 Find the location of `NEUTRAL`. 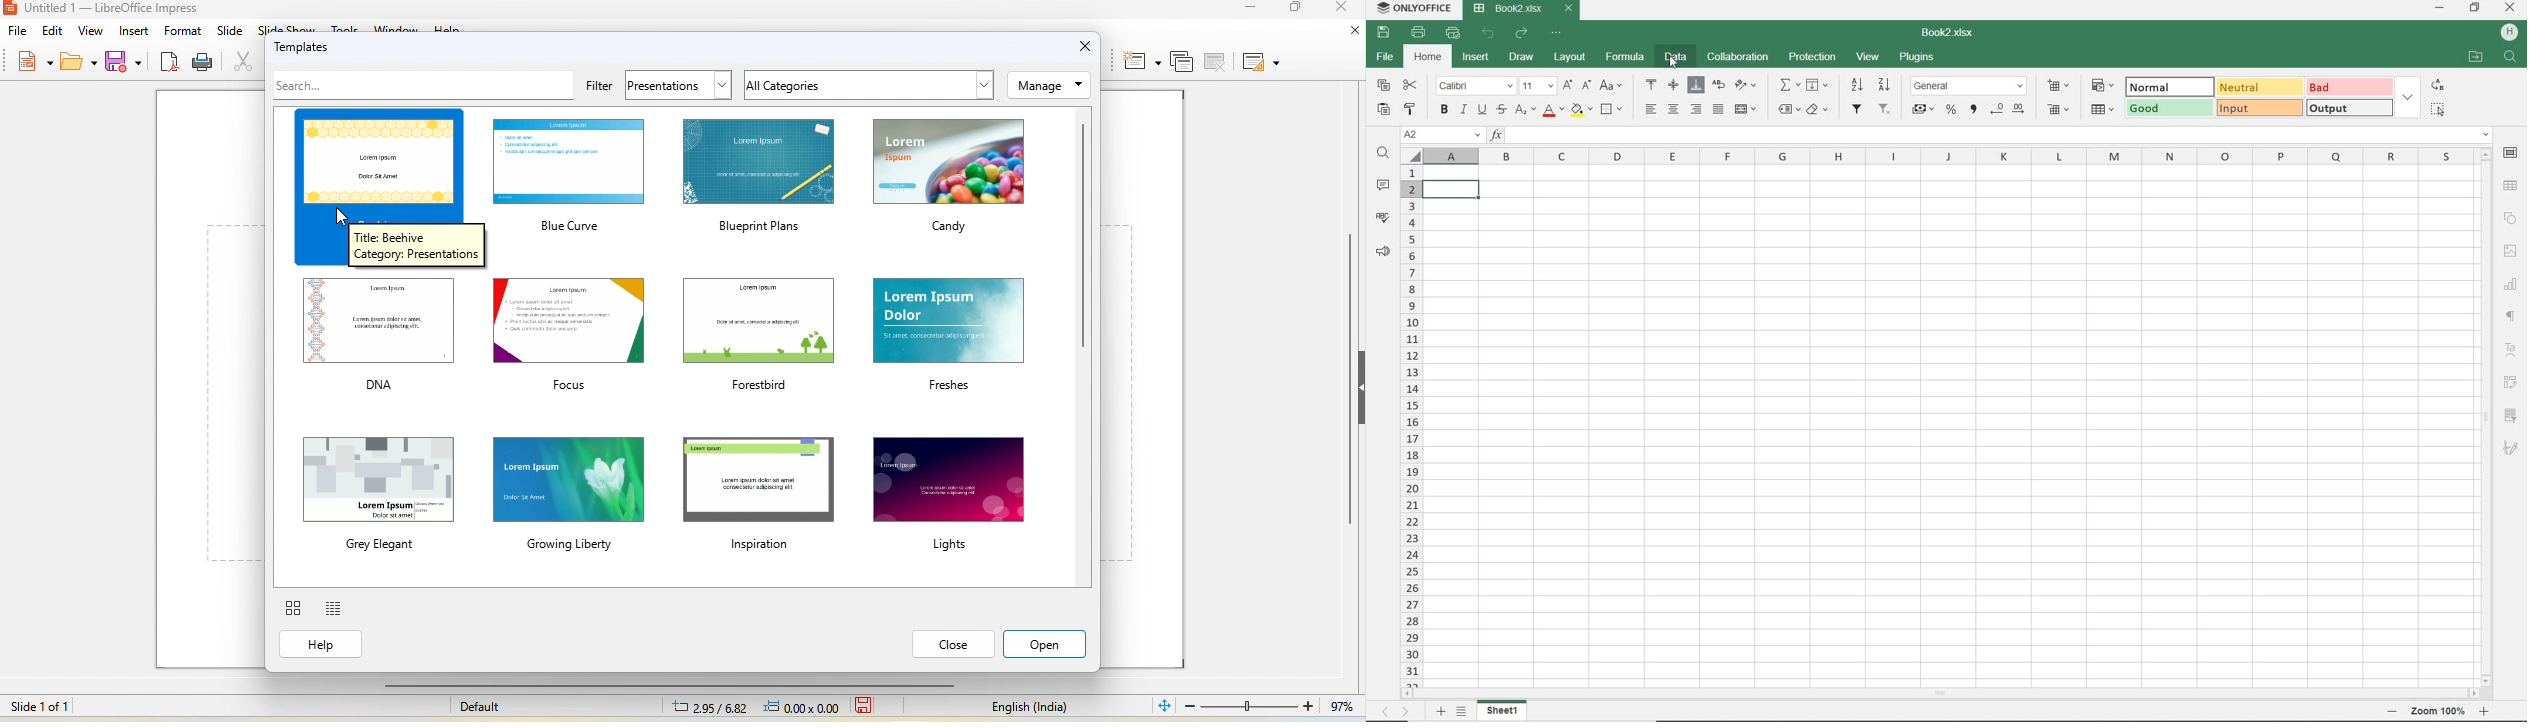

NEUTRAL is located at coordinates (2258, 87).